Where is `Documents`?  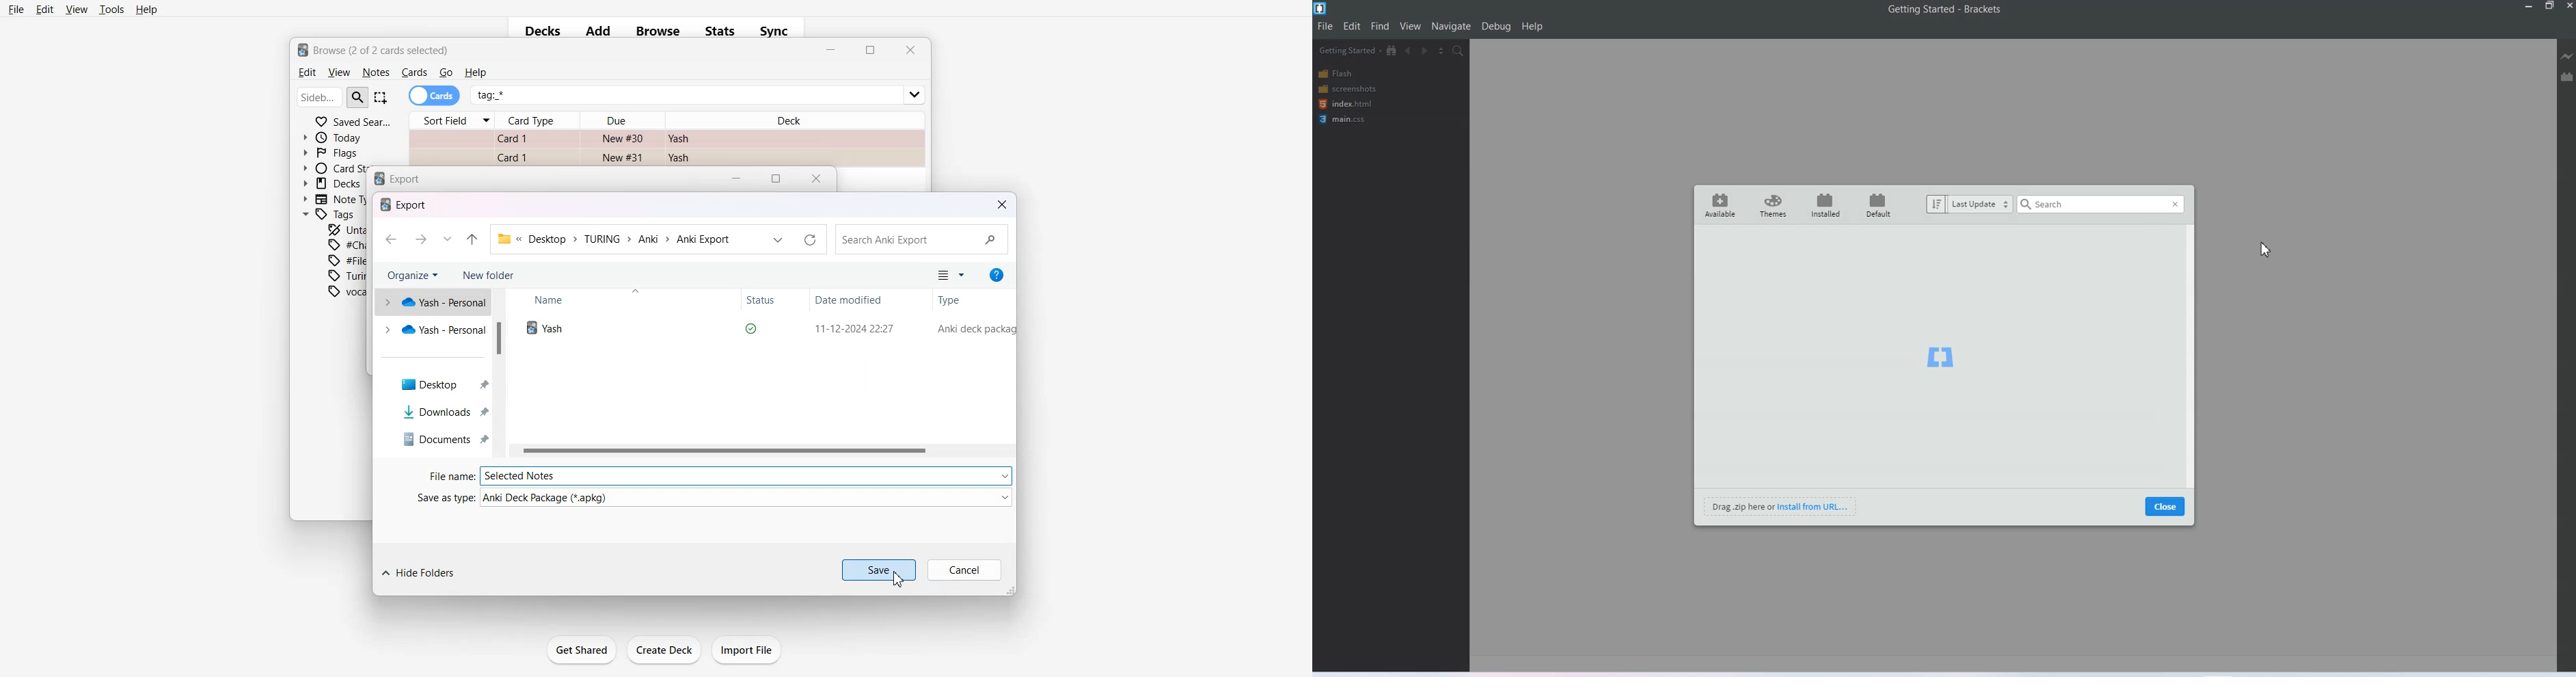
Documents is located at coordinates (433, 439).